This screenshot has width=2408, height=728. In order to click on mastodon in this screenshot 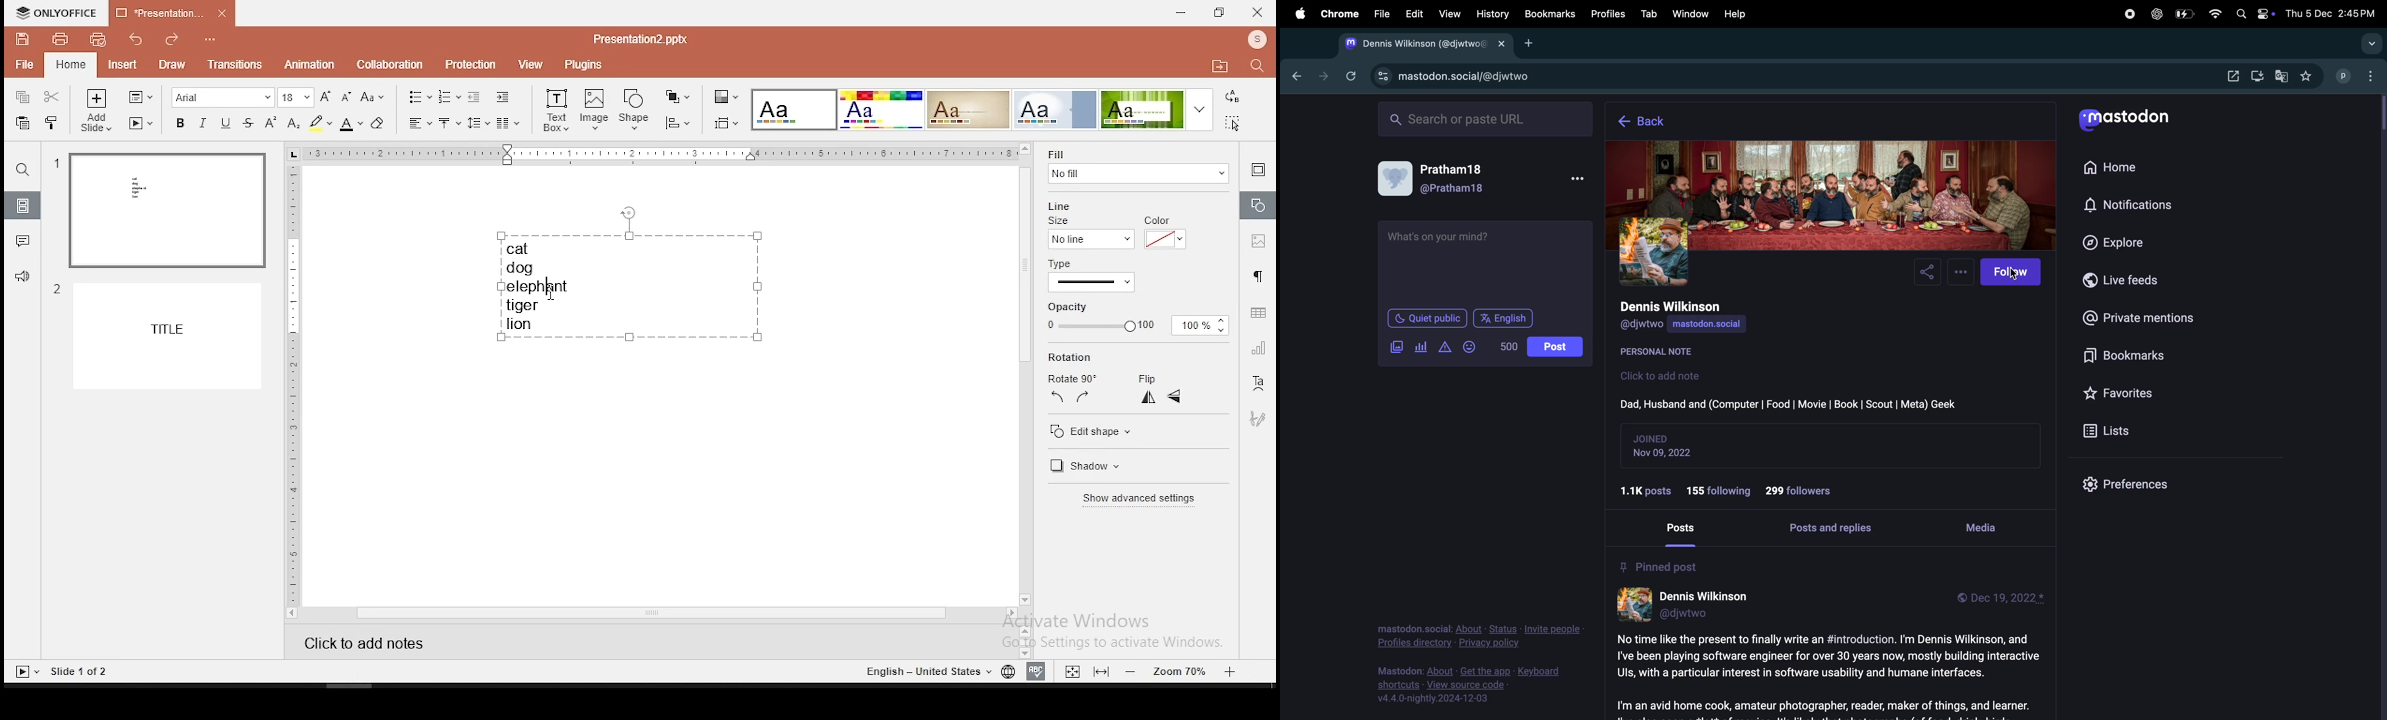, I will do `click(2124, 120)`.